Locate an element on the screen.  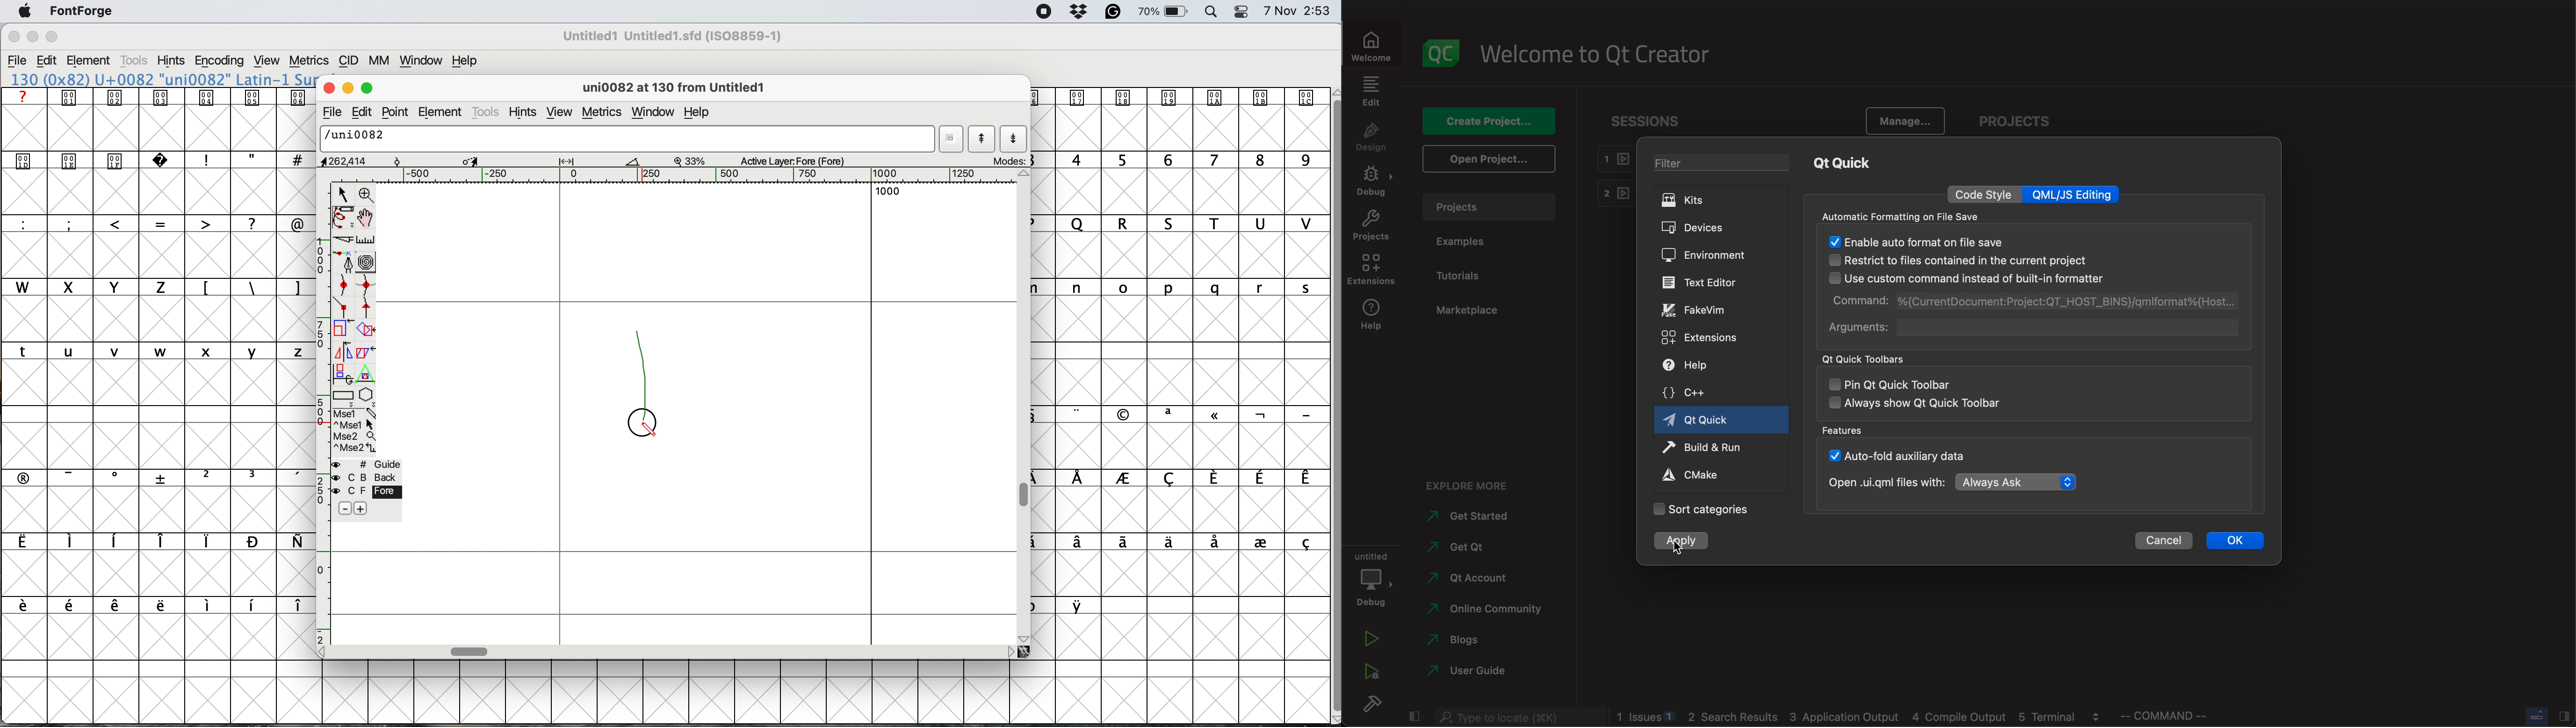
community is located at coordinates (1494, 609).